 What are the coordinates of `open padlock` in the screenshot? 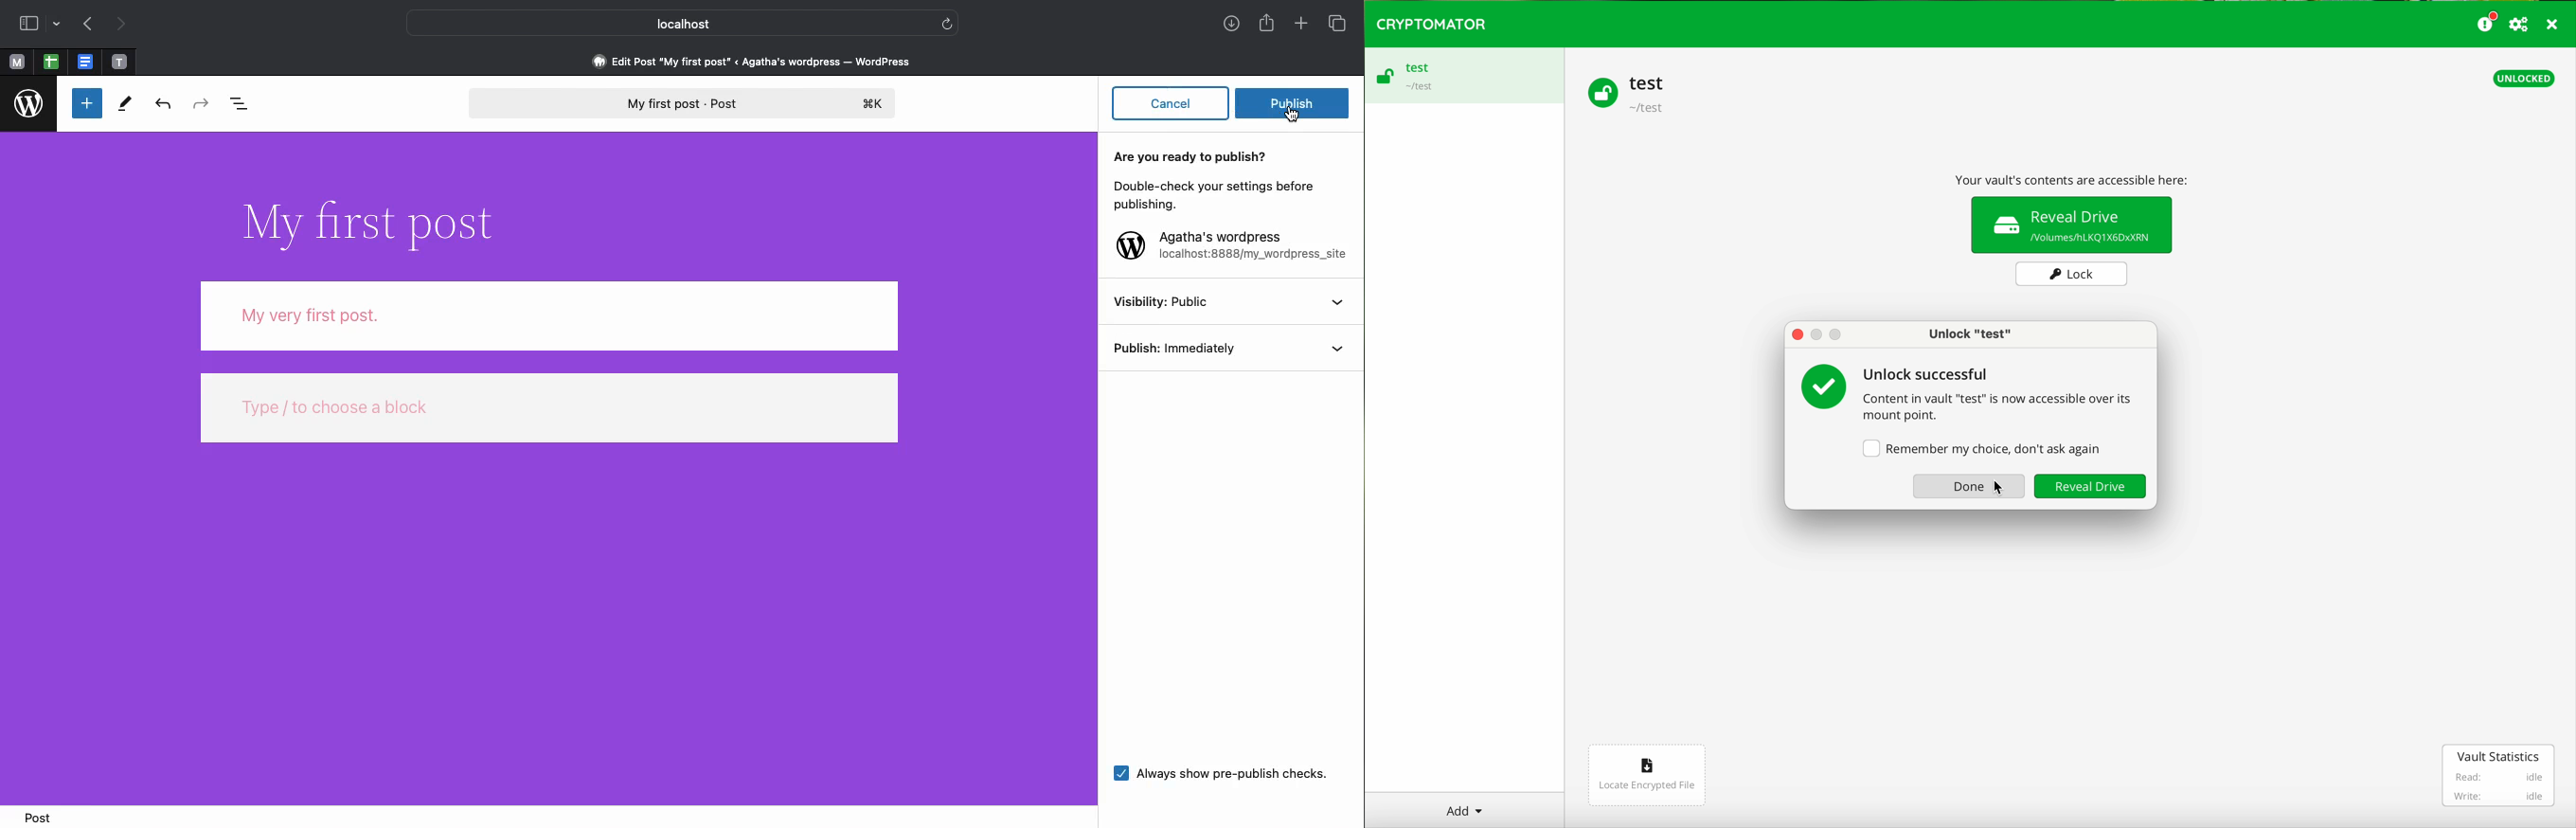 It's located at (1383, 78).